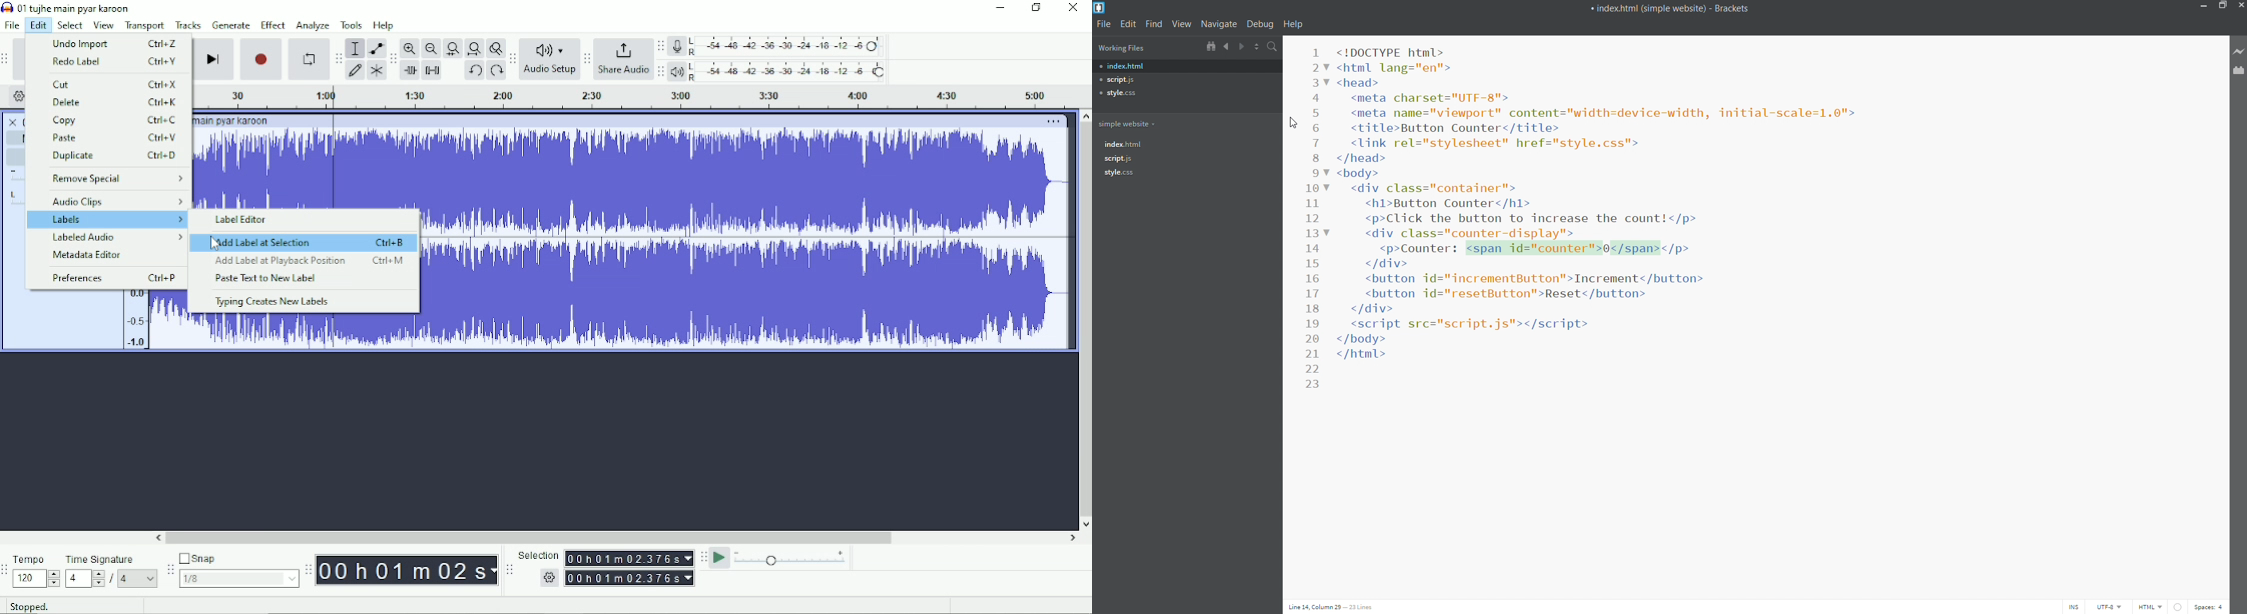  I want to click on show in file tree, so click(1211, 46).